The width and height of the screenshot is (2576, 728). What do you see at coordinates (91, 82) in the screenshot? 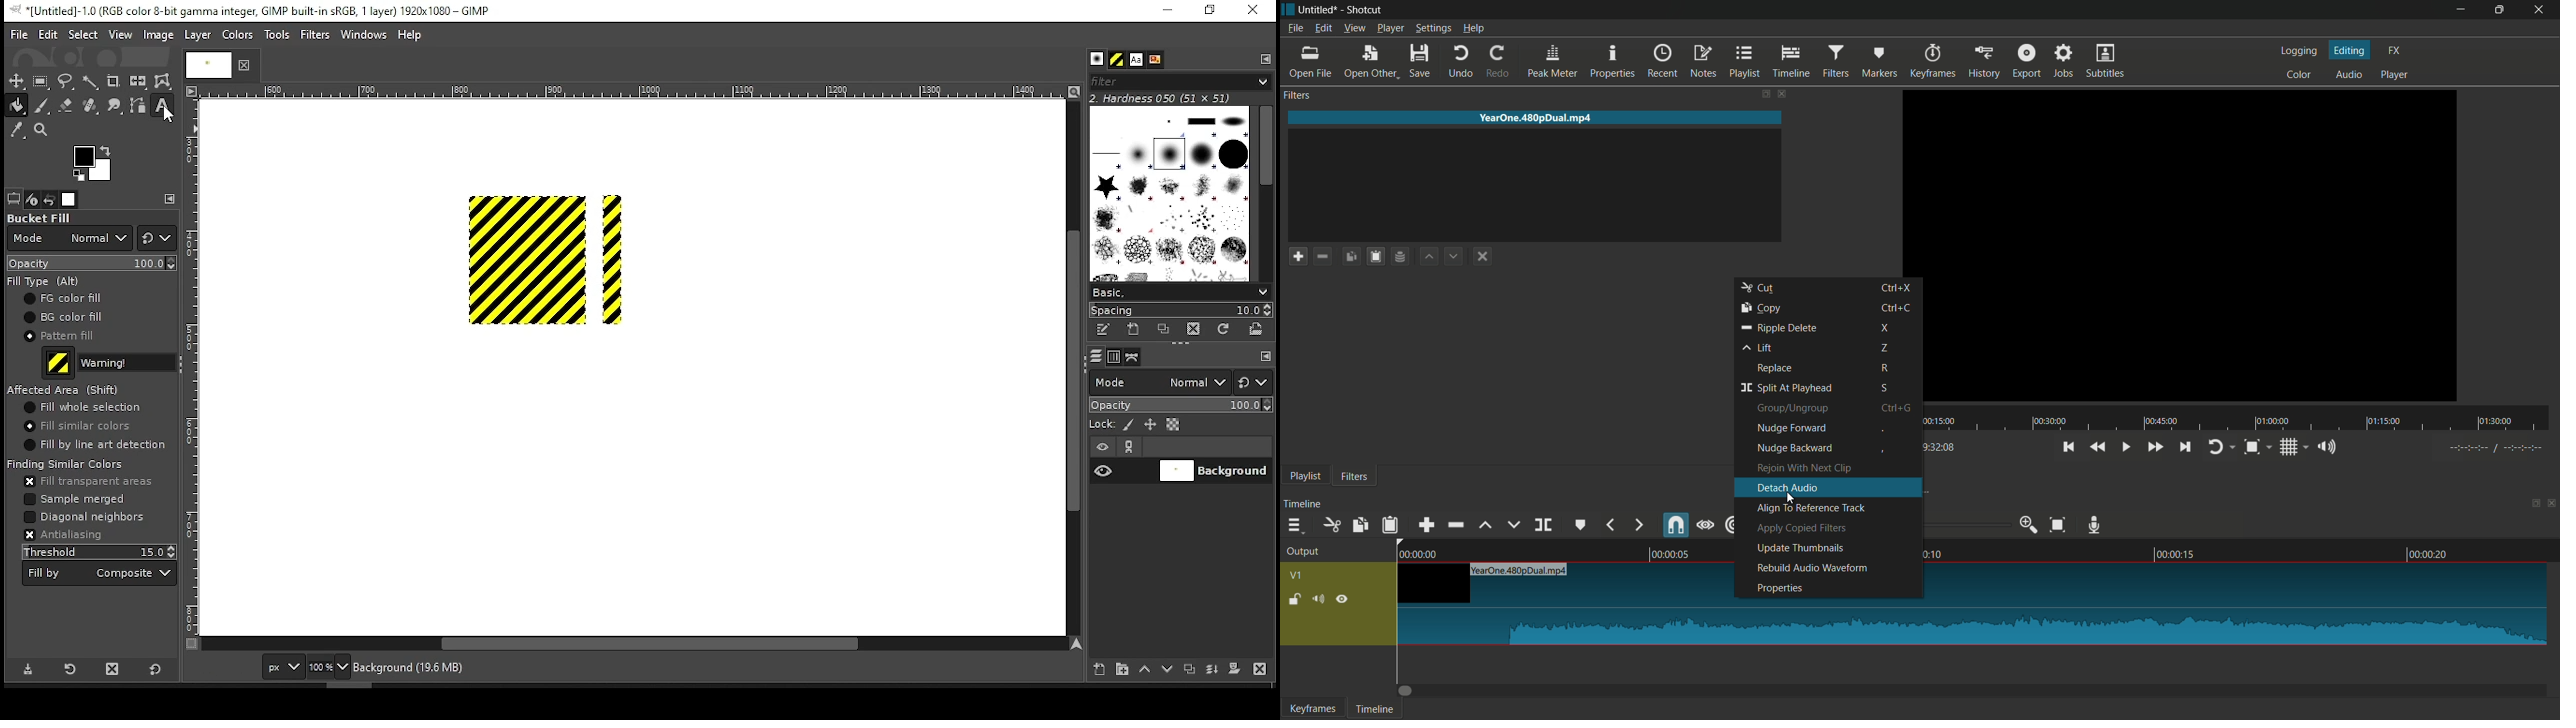
I see `fuzzy selection tool` at bounding box center [91, 82].